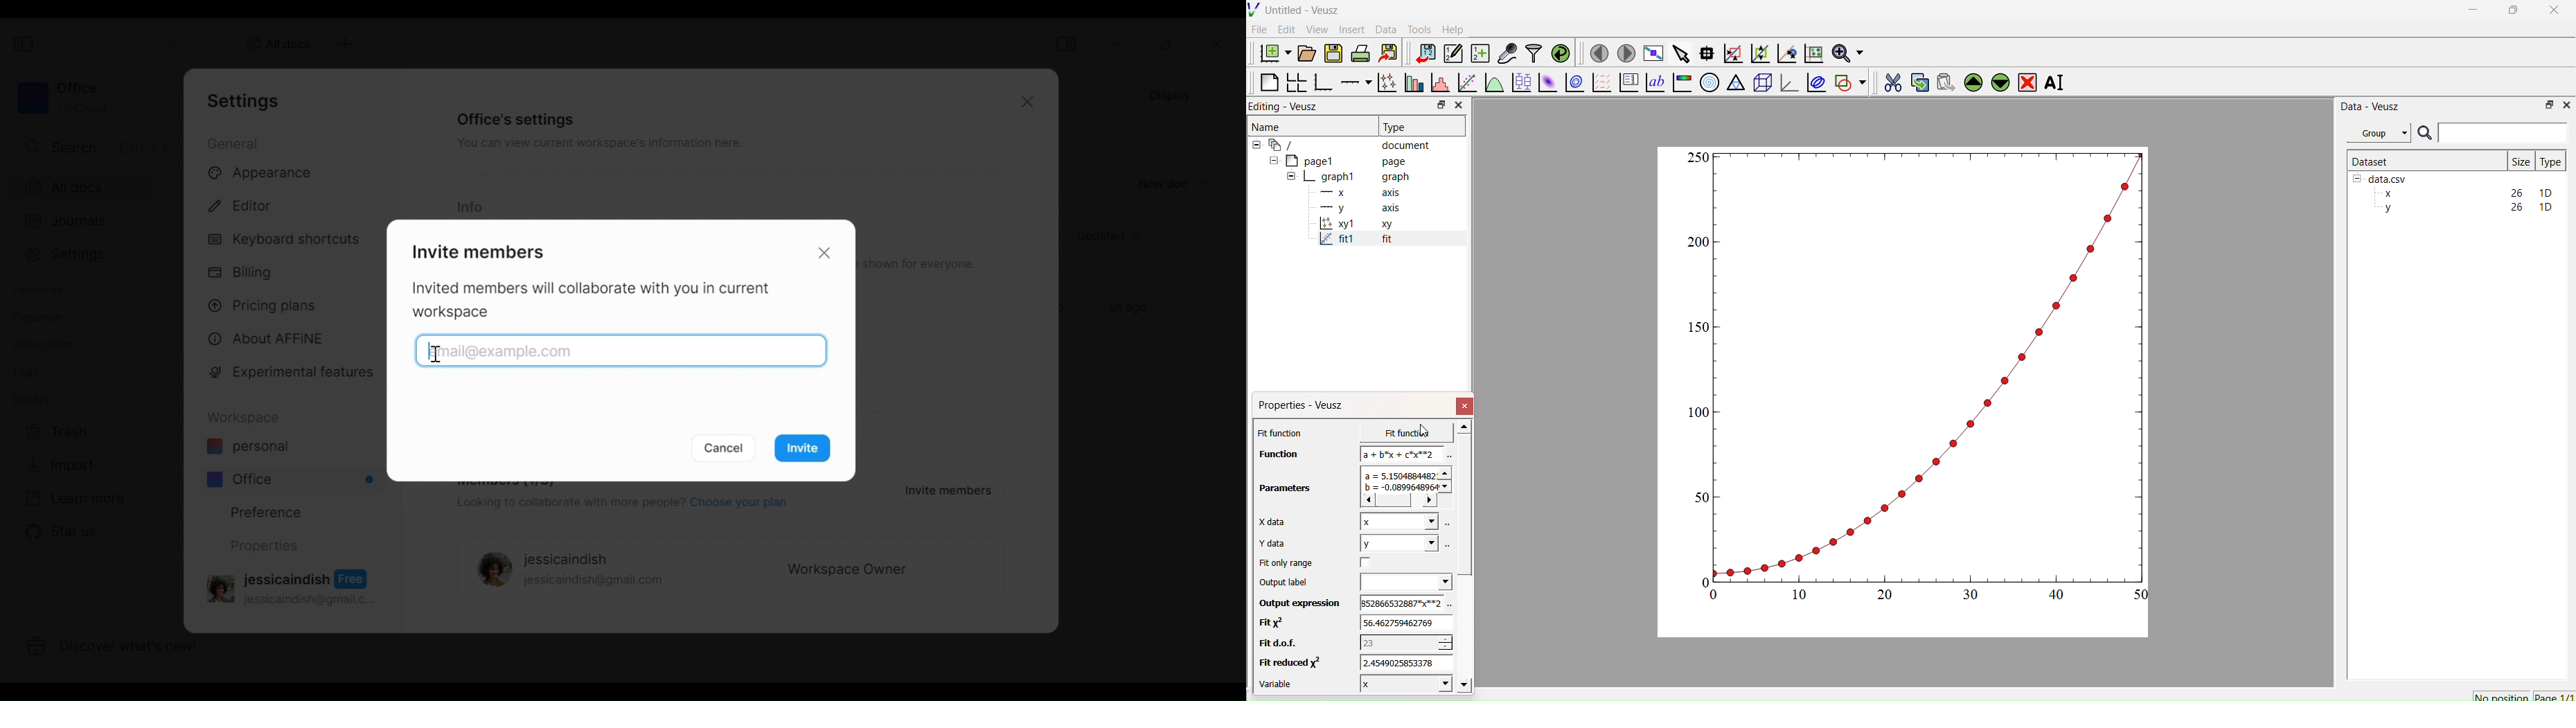  What do you see at coordinates (1297, 10) in the screenshot?
I see `Untitled - Veusz` at bounding box center [1297, 10].